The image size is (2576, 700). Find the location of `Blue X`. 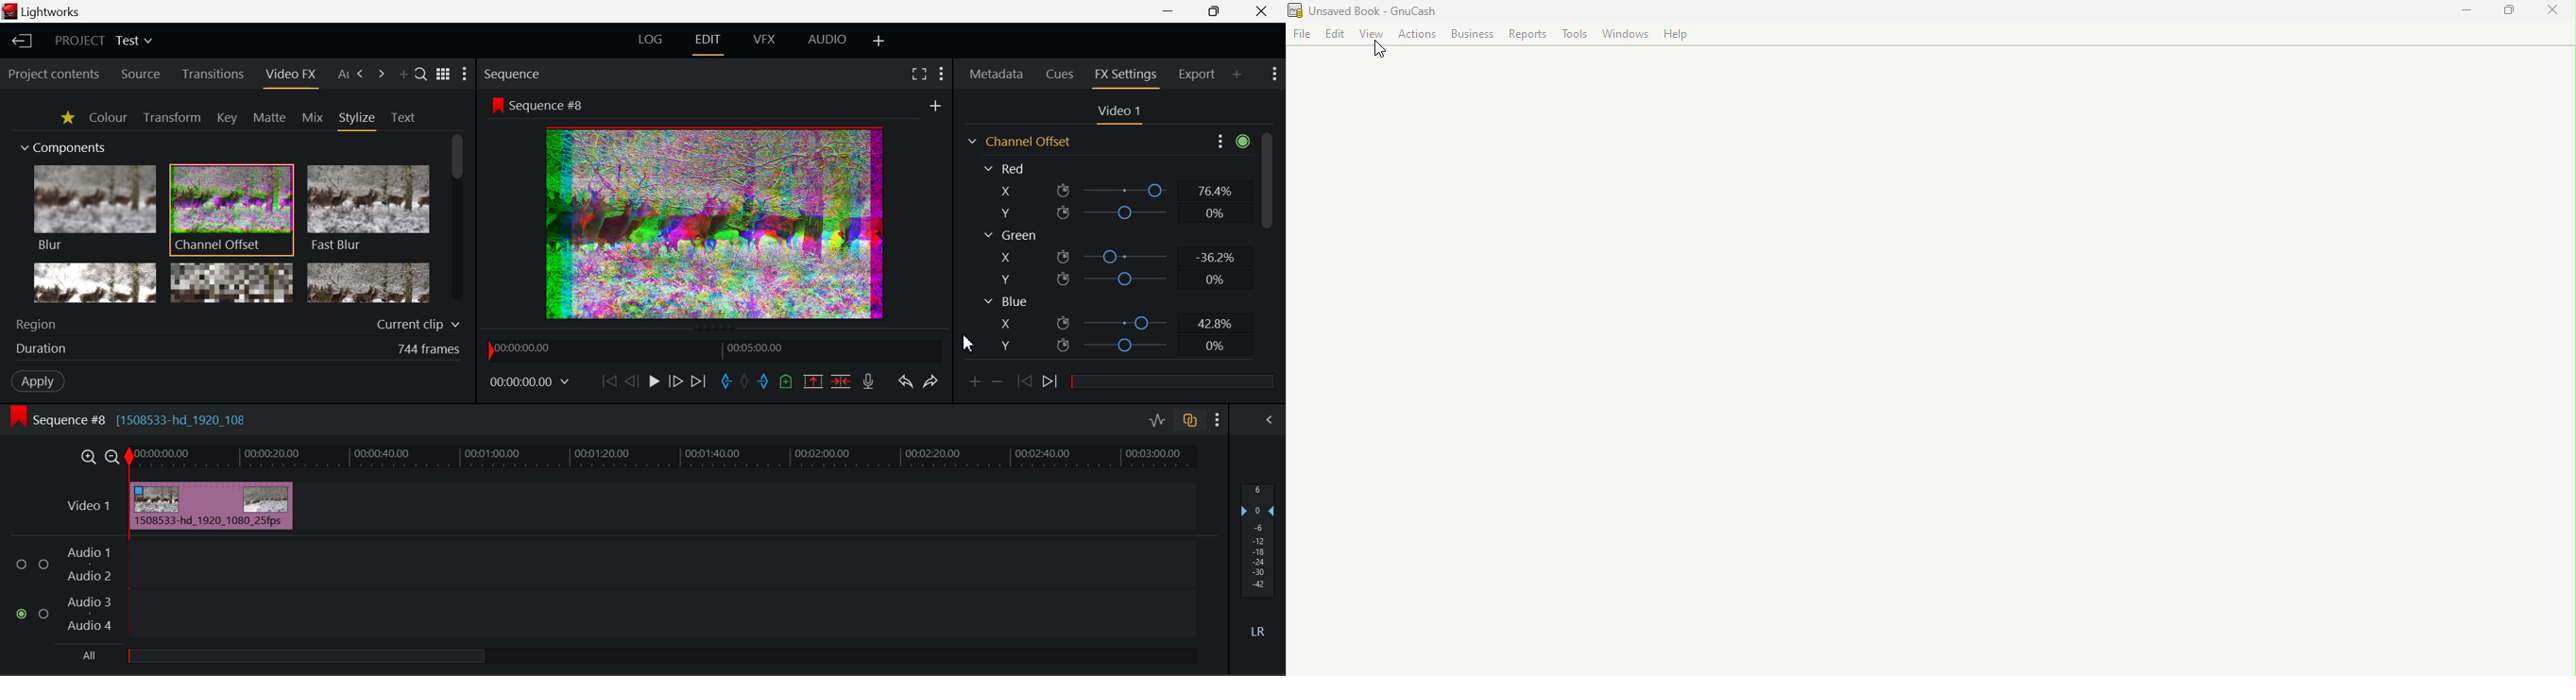

Blue X is located at coordinates (1117, 322).